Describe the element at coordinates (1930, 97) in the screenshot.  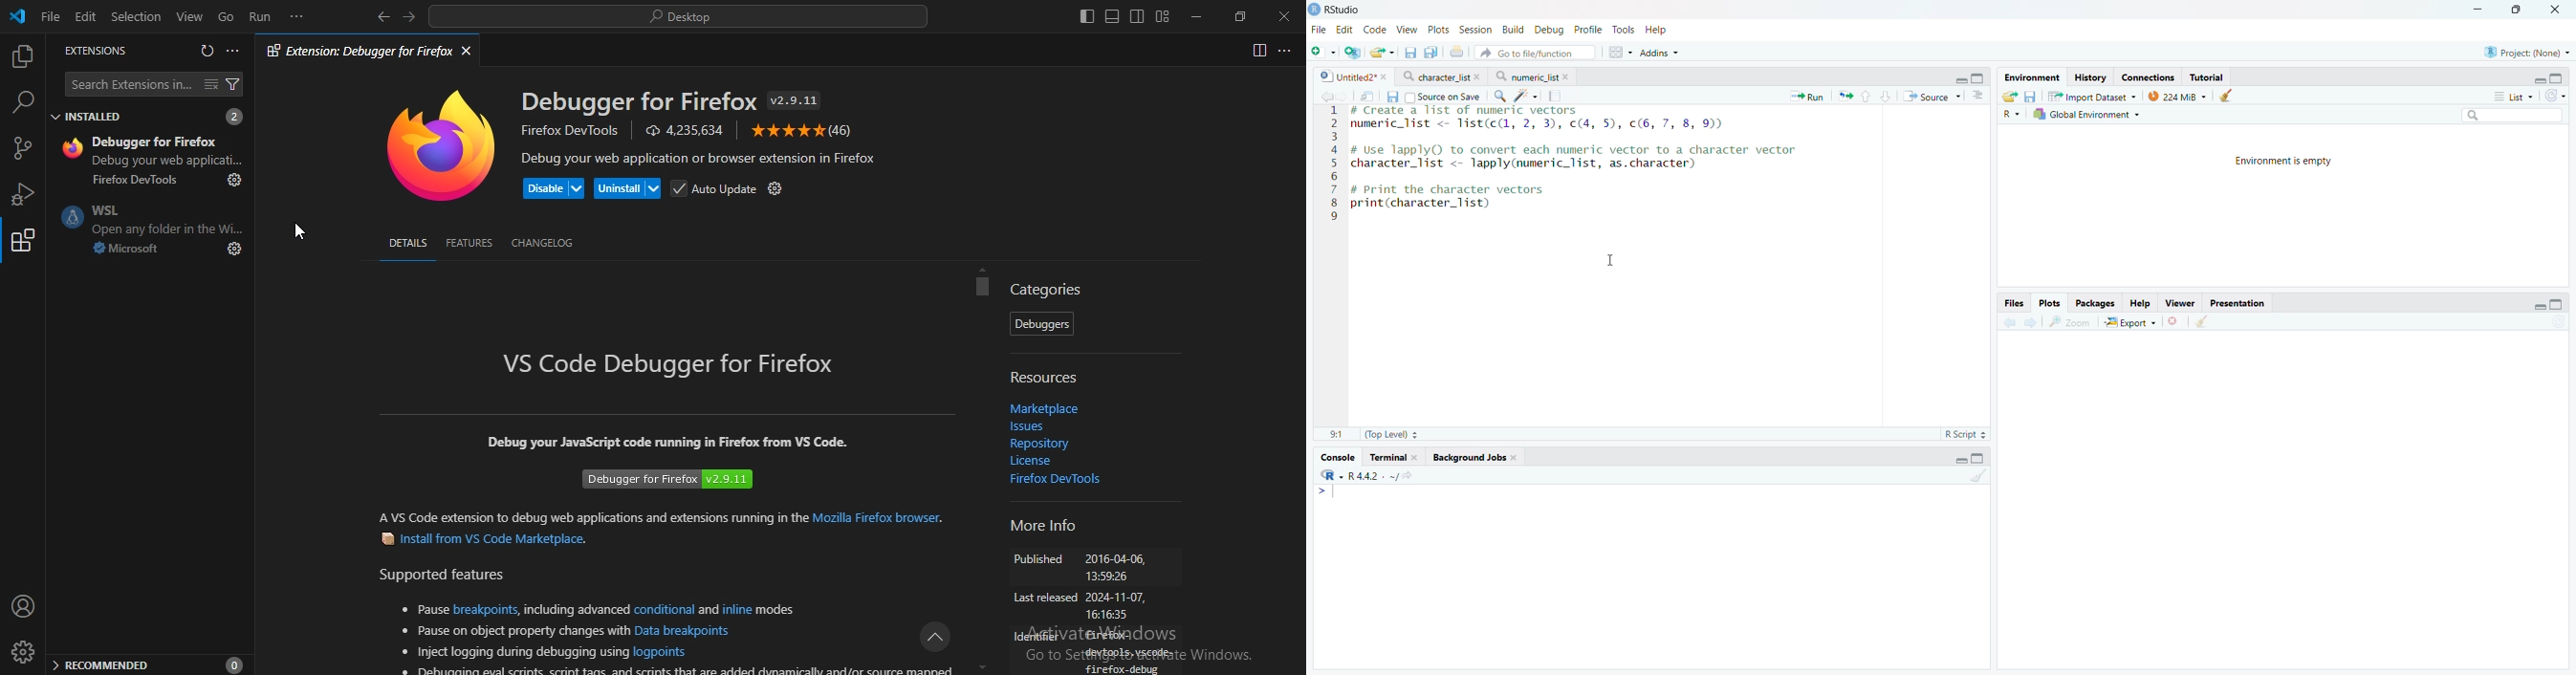
I see `Source` at that location.